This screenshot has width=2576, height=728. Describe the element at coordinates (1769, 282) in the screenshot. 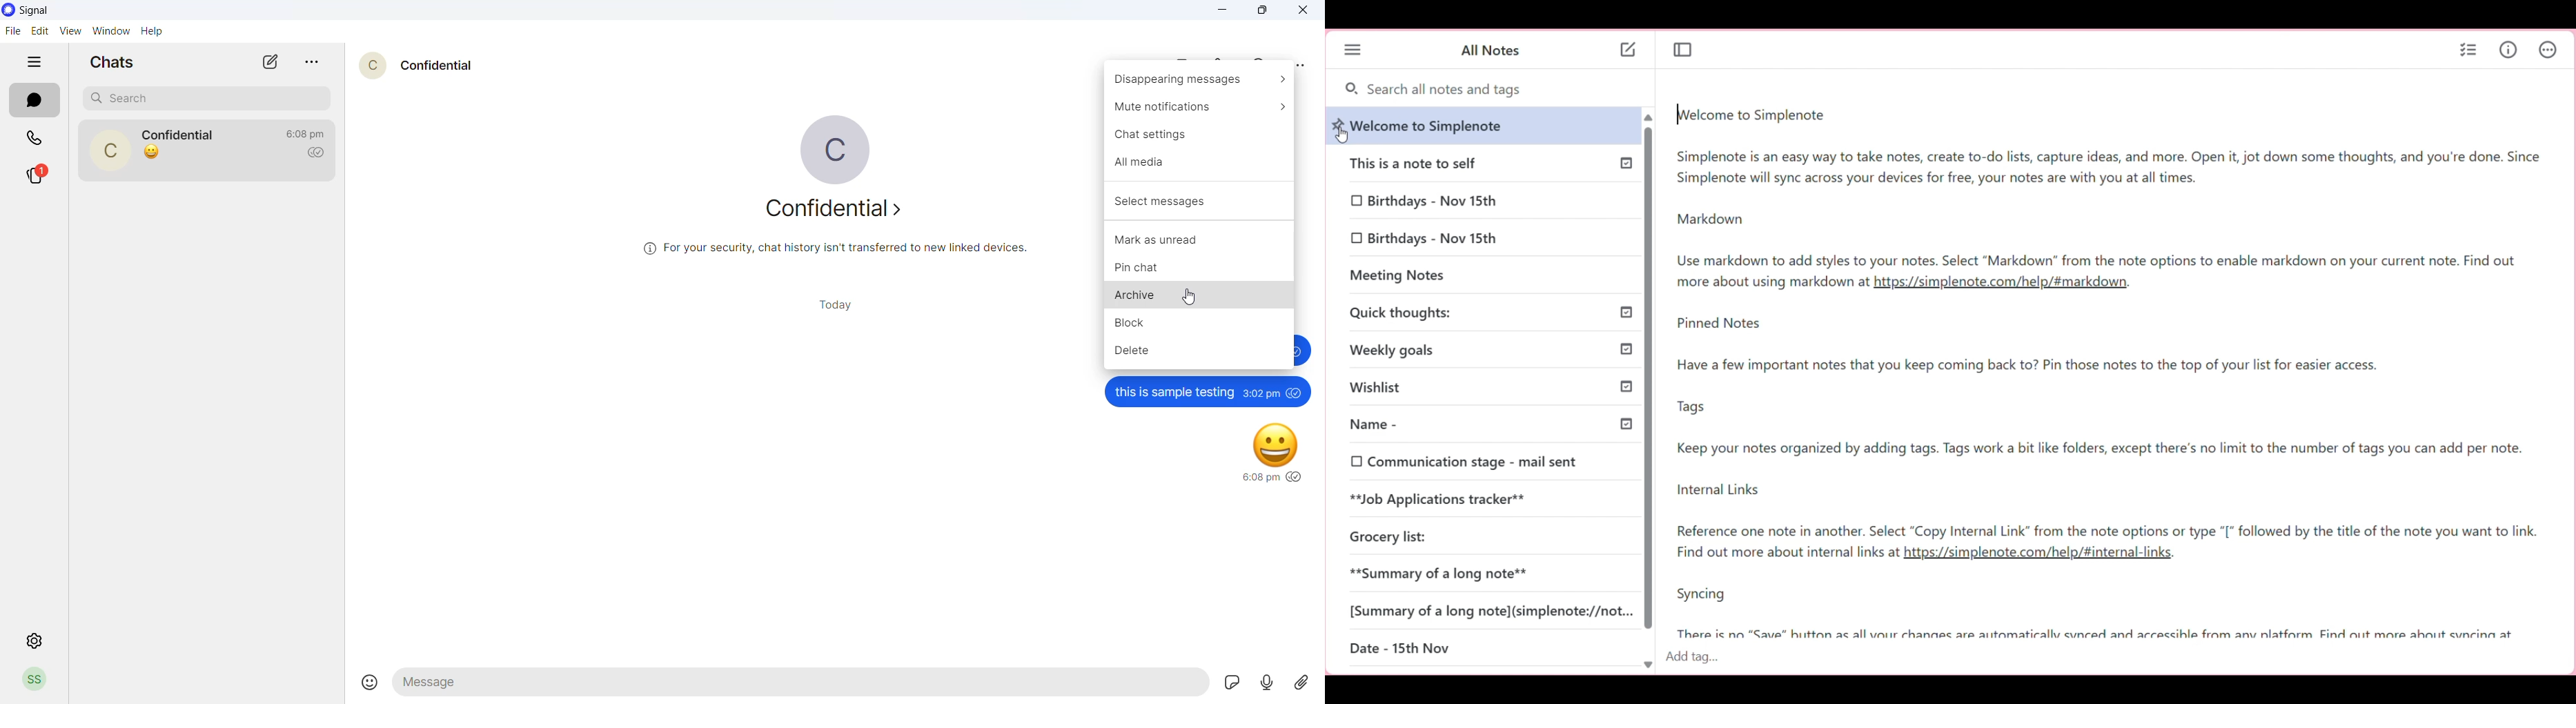

I see `Note ` at that location.